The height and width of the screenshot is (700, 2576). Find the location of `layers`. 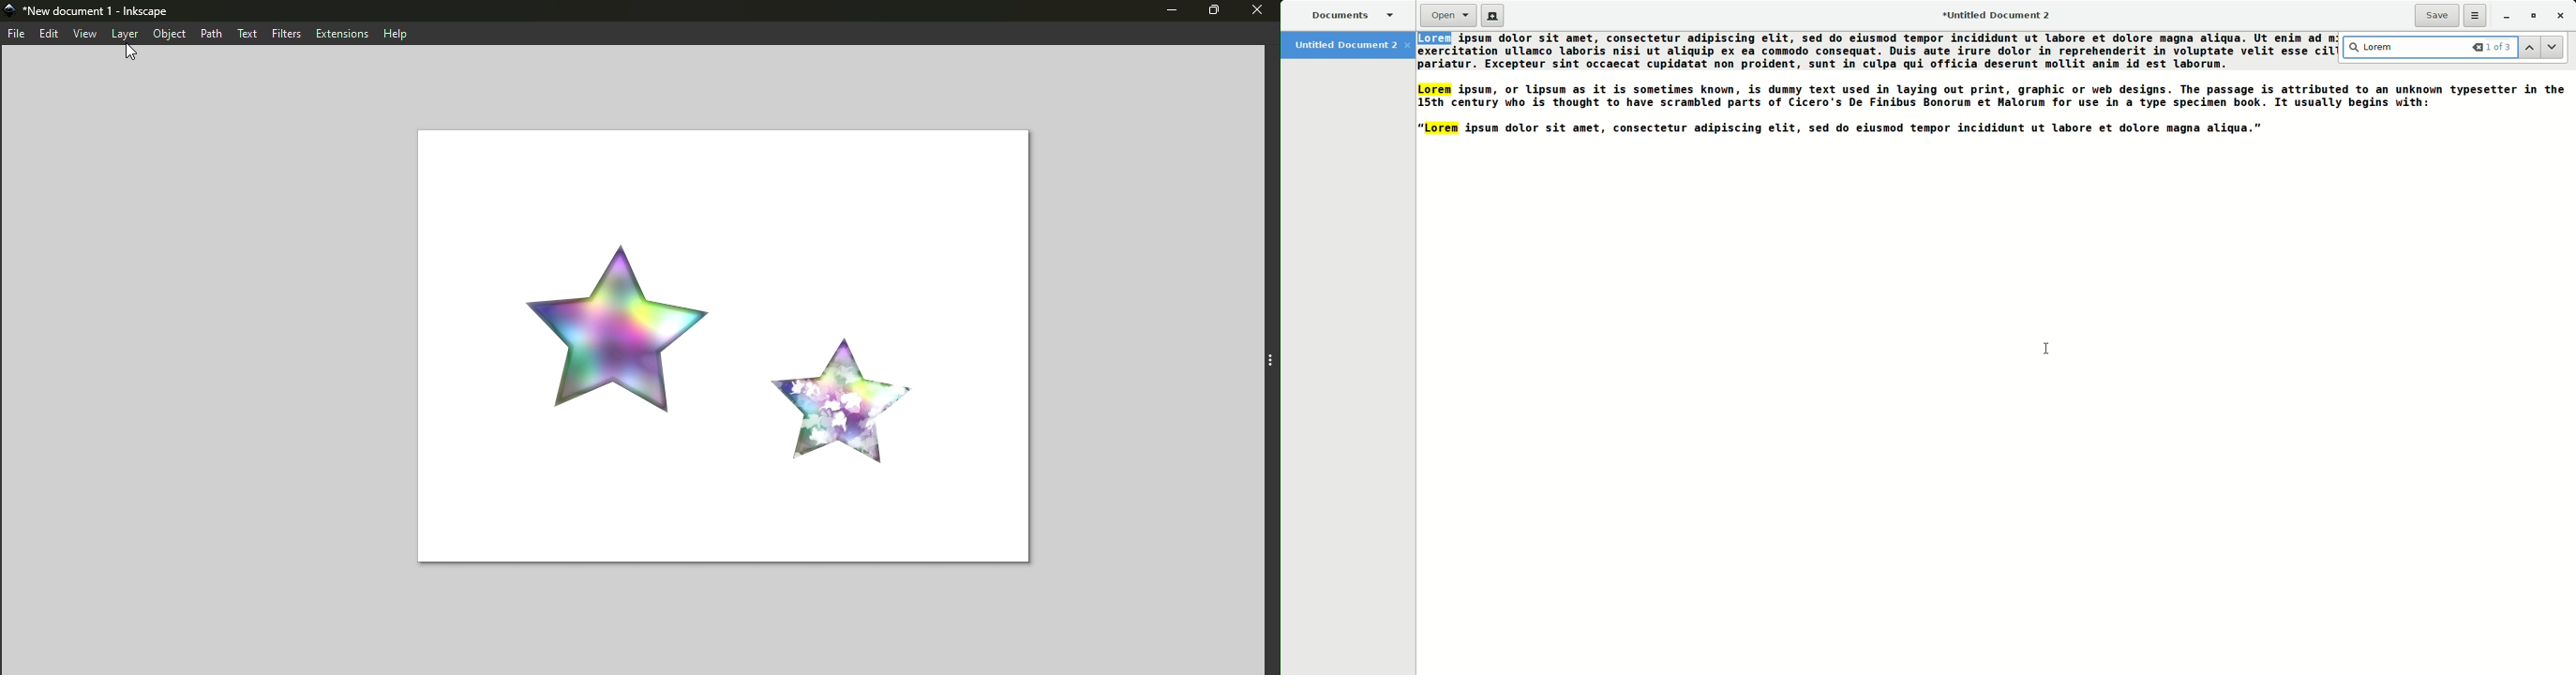

layers is located at coordinates (121, 35).